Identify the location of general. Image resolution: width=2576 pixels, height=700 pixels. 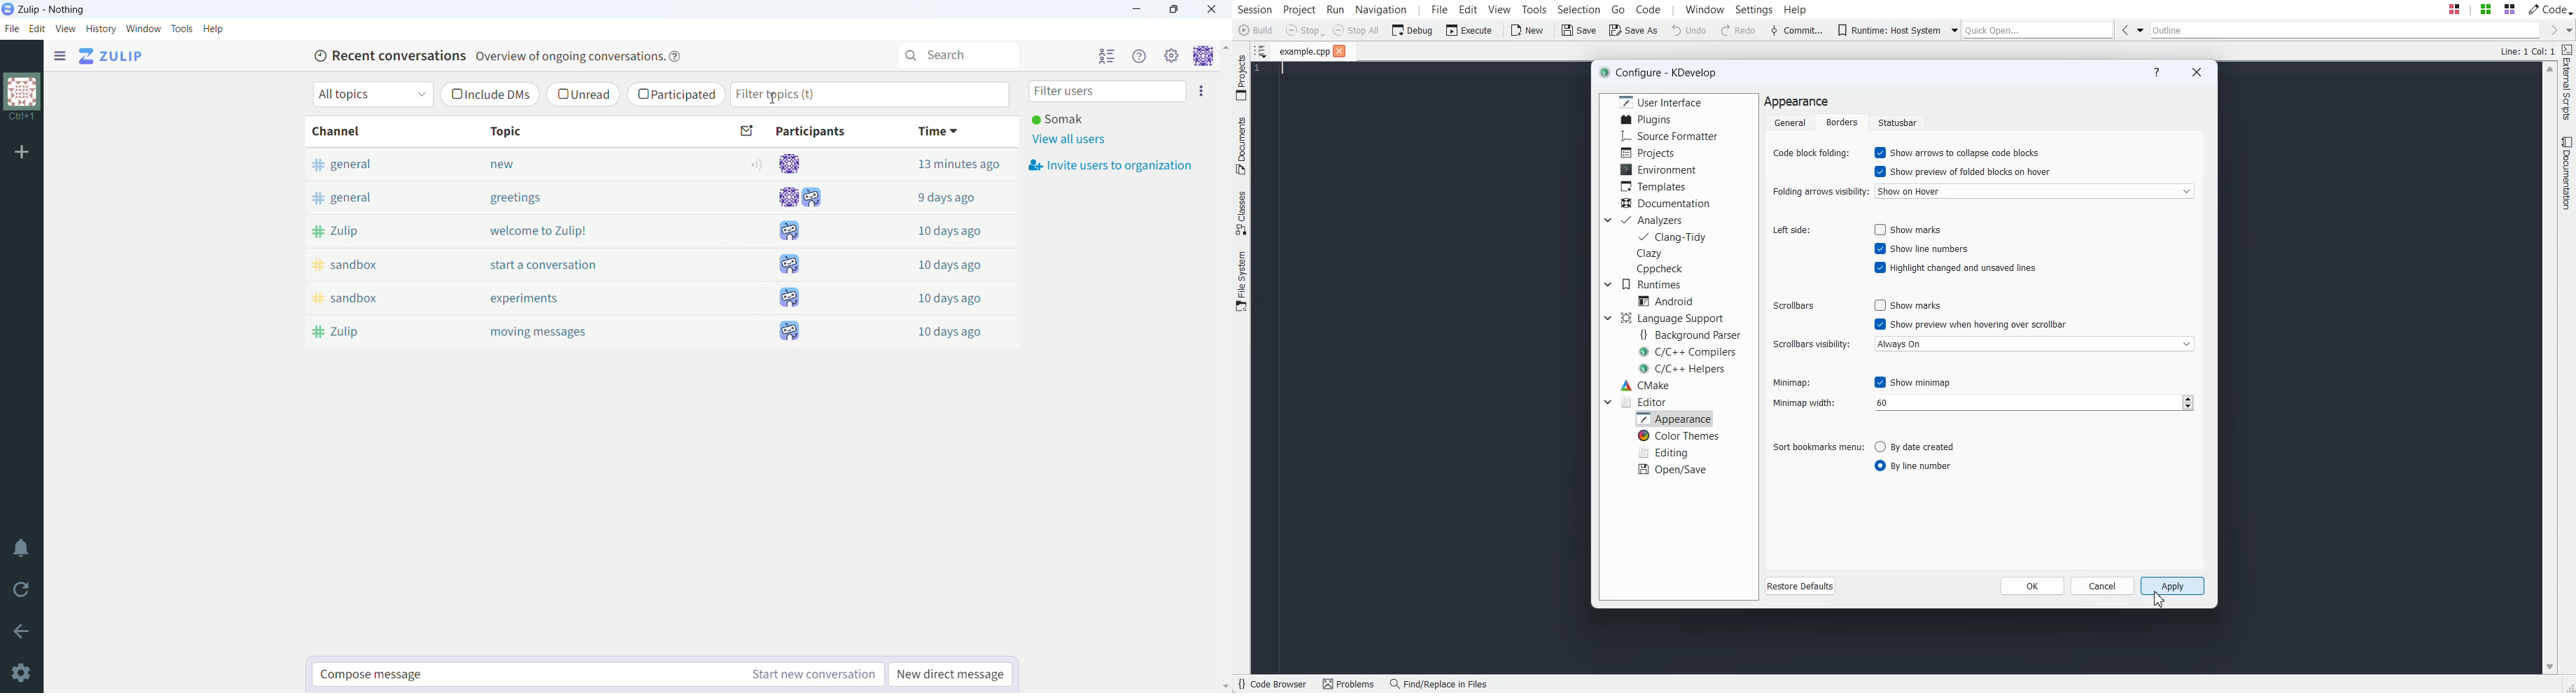
(370, 164).